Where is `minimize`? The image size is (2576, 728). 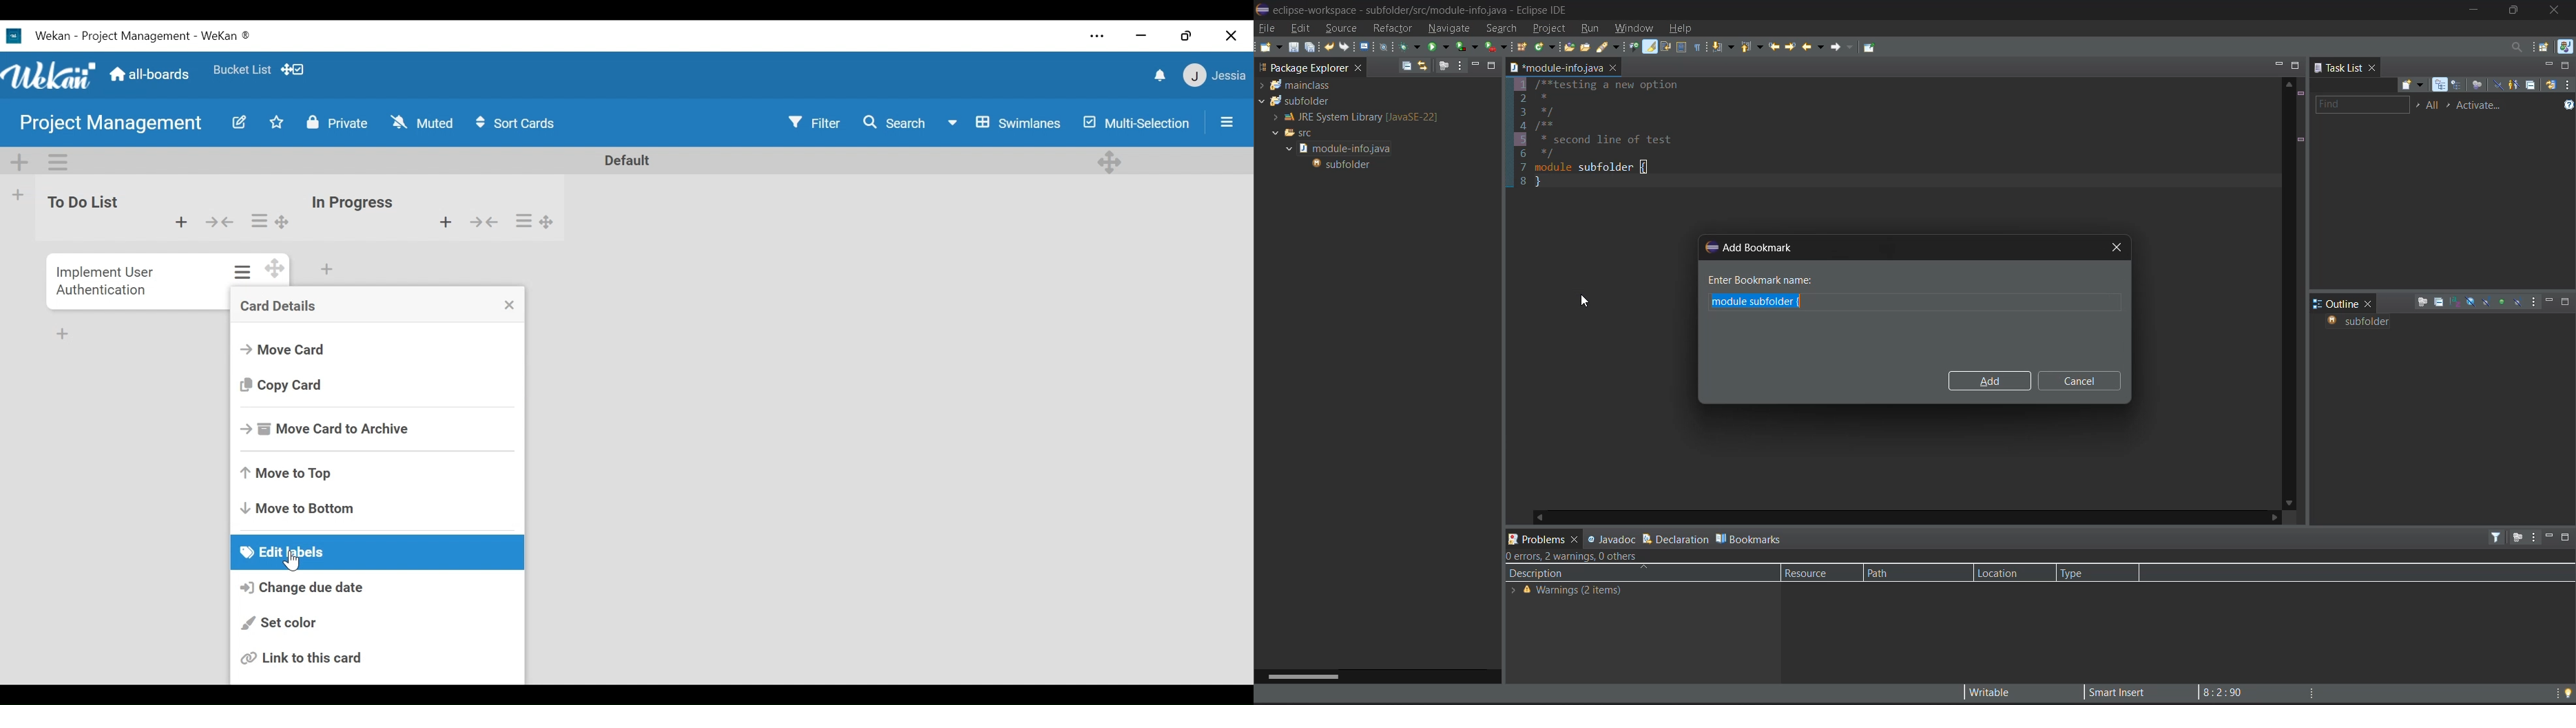 minimize is located at coordinates (2550, 301).